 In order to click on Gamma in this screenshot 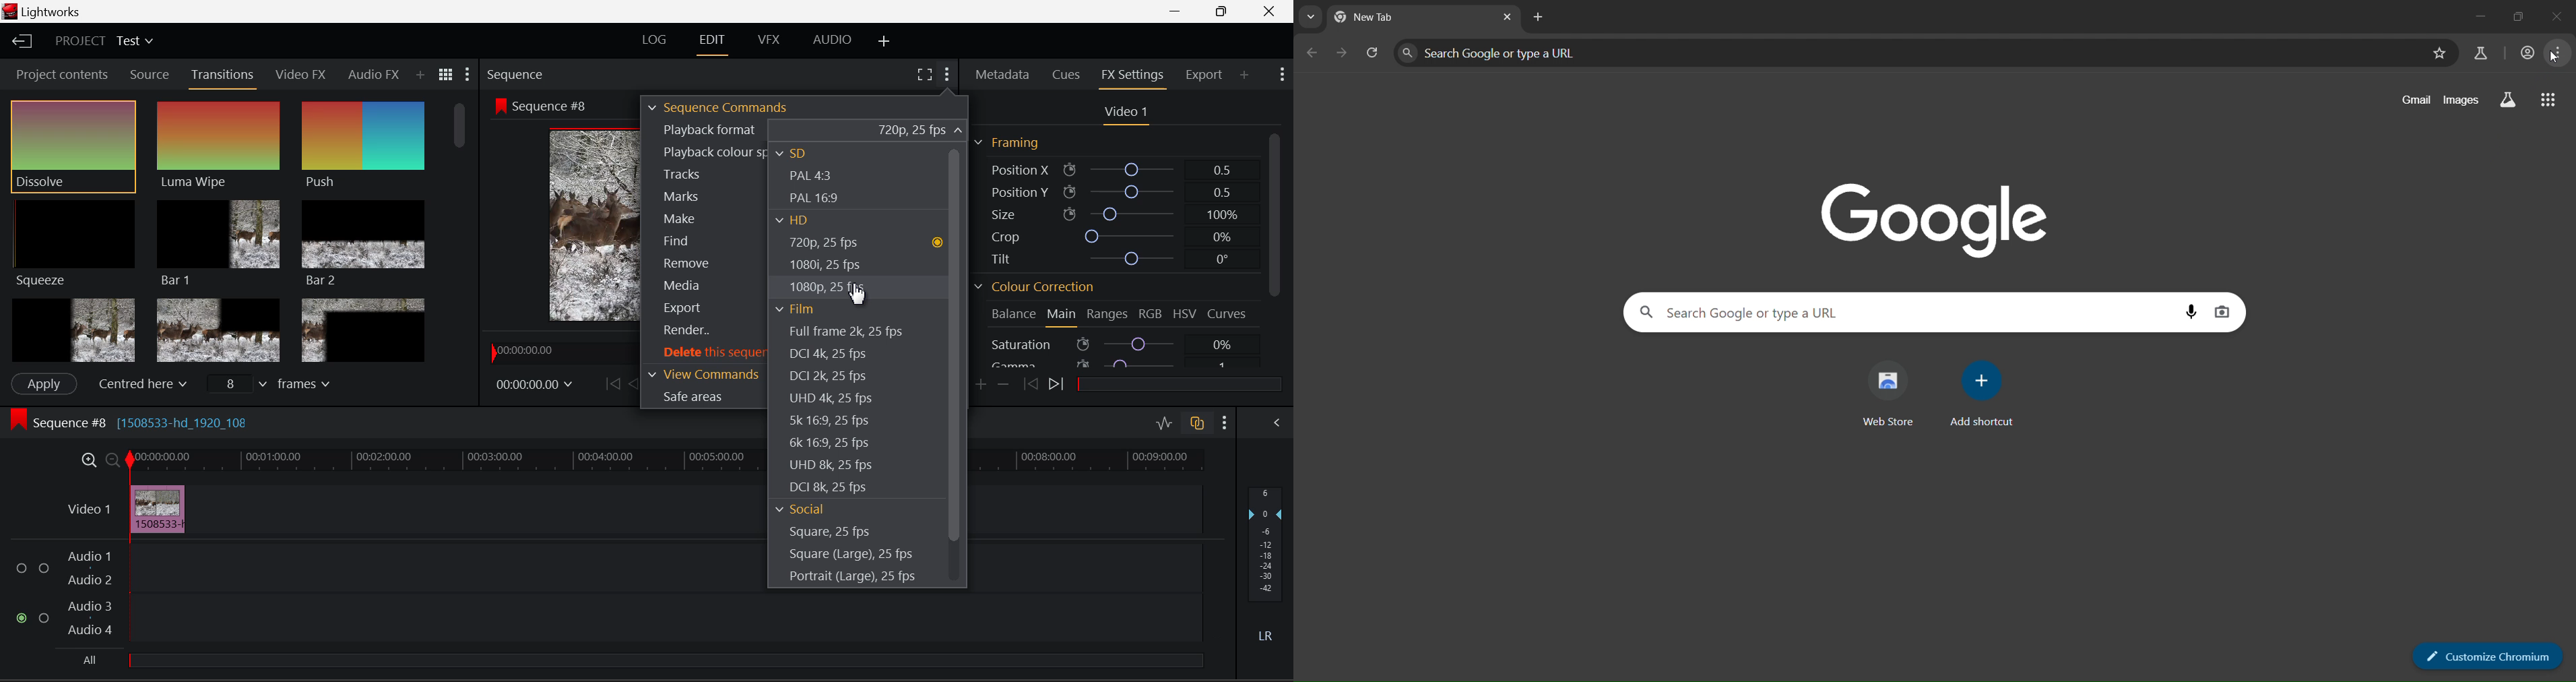, I will do `click(1113, 365)`.